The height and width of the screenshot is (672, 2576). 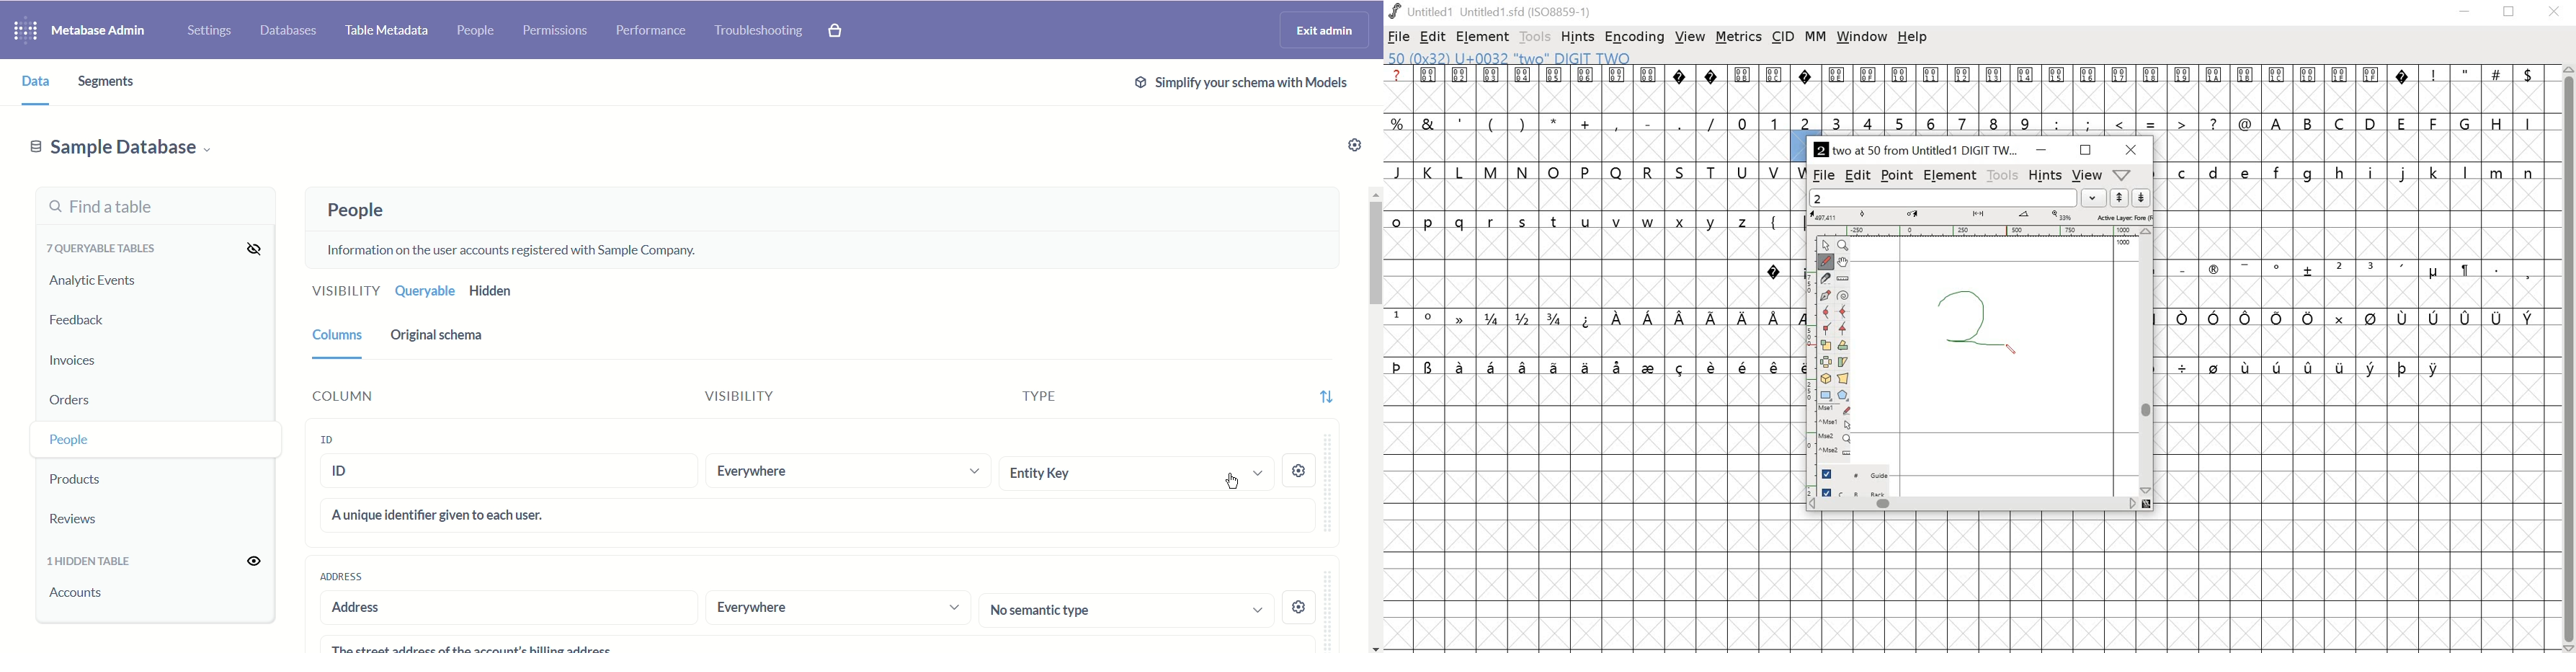 What do you see at coordinates (1827, 346) in the screenshot?
I see `scale` at bounding box center [1827, 346].